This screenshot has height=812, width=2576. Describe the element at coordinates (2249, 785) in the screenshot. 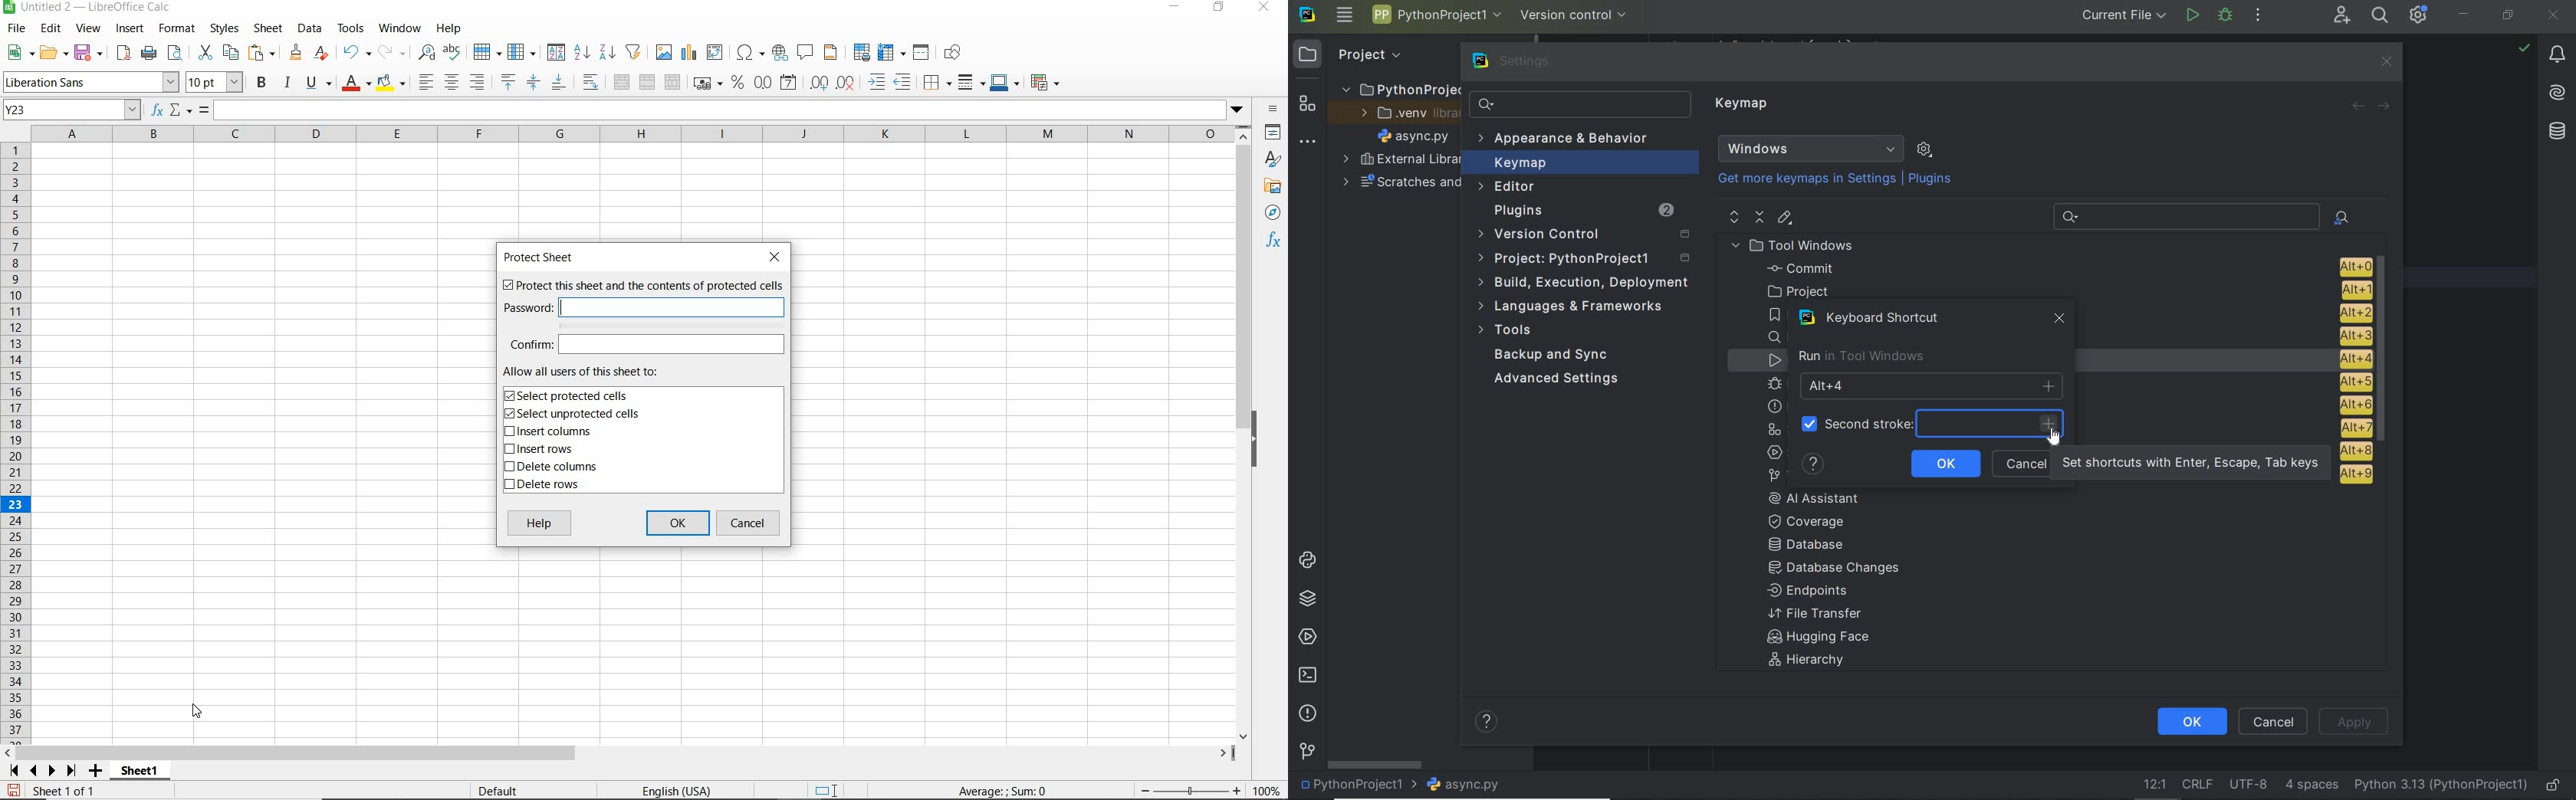

I see `File Encoding` at that location.